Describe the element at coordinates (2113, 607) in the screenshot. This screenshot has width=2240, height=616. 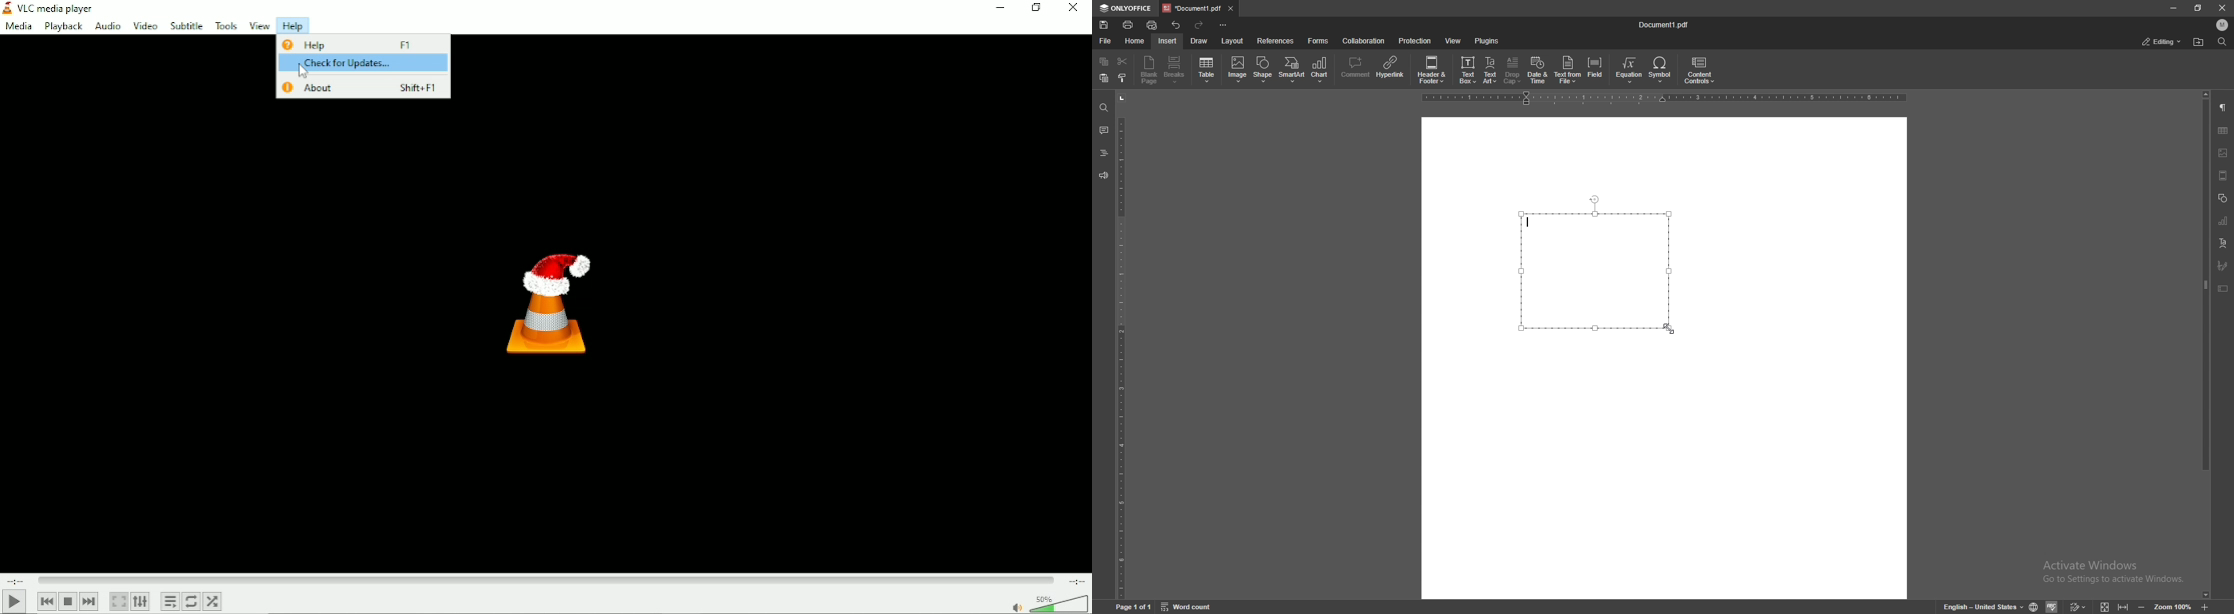
I see `expand` at that location.